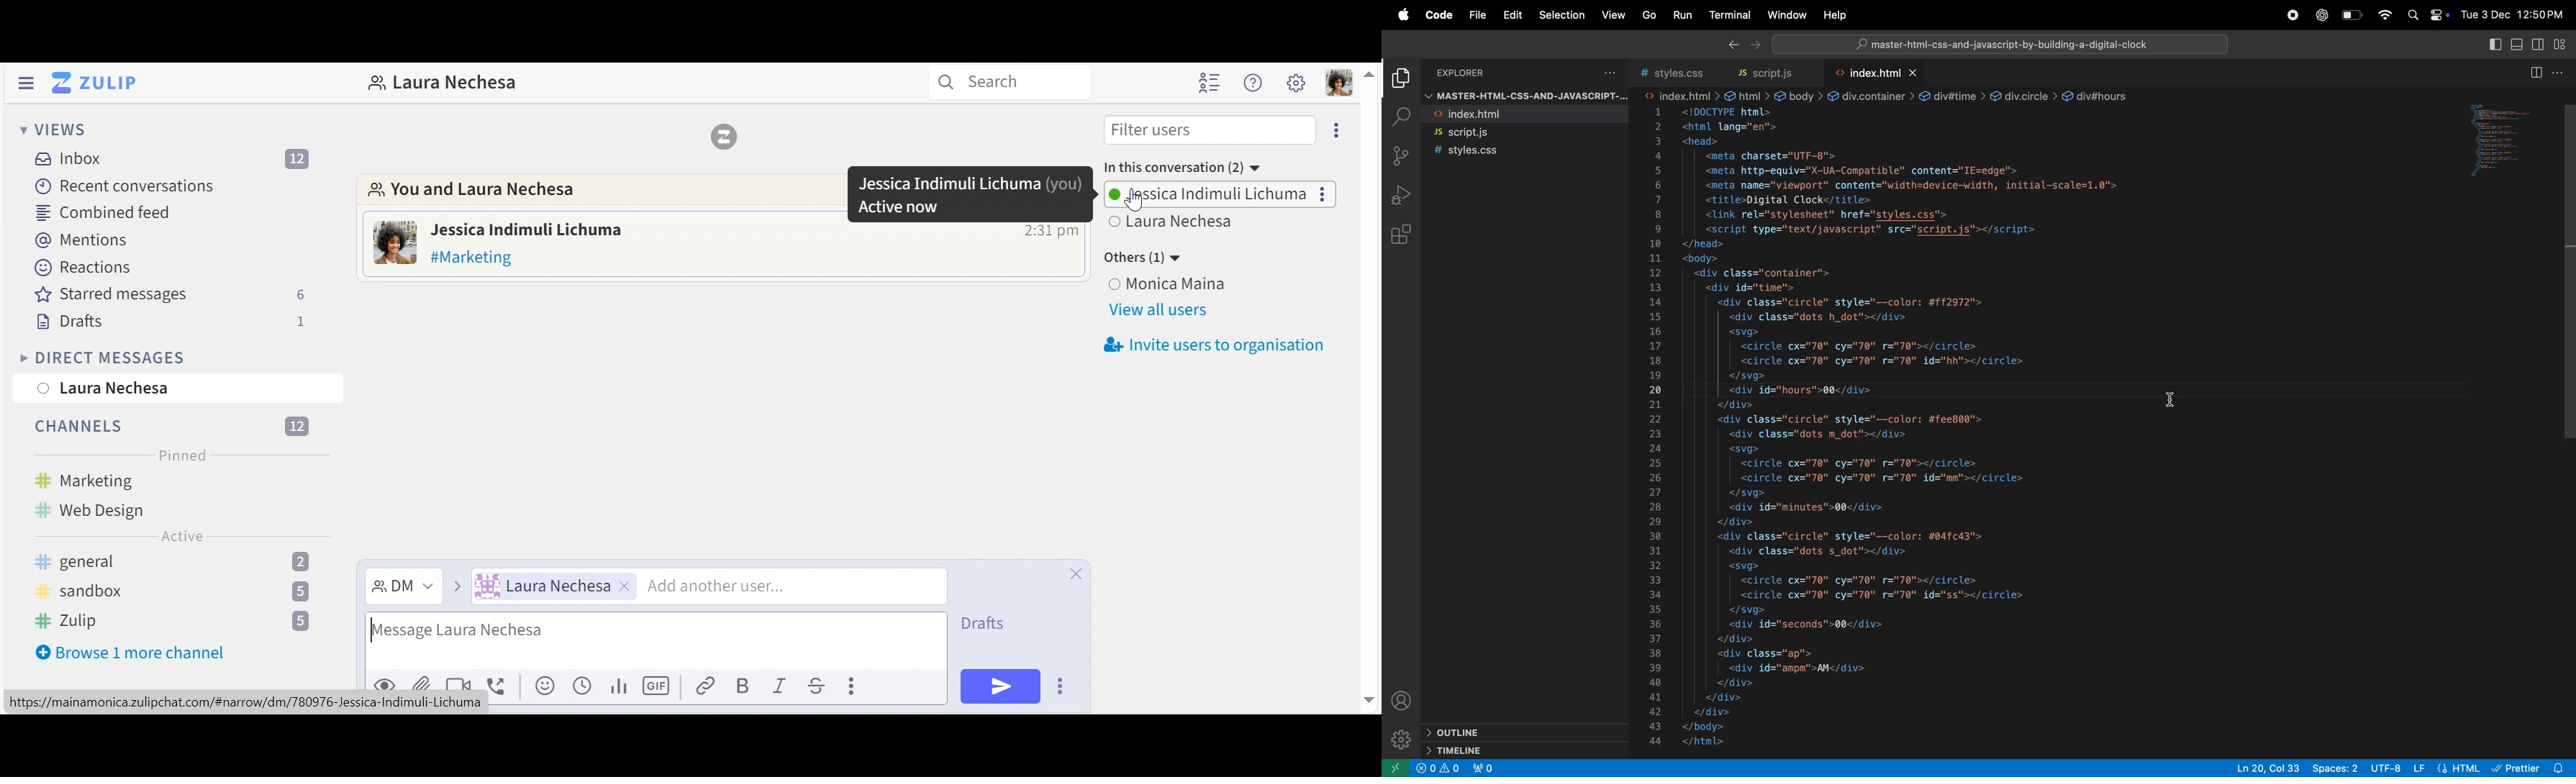 The width and height of the screenshot is (2576, 784). What do you see at coordinates (2174, 399) in the screenshot?
I see `cursor` at bounding box center [2174, 399].